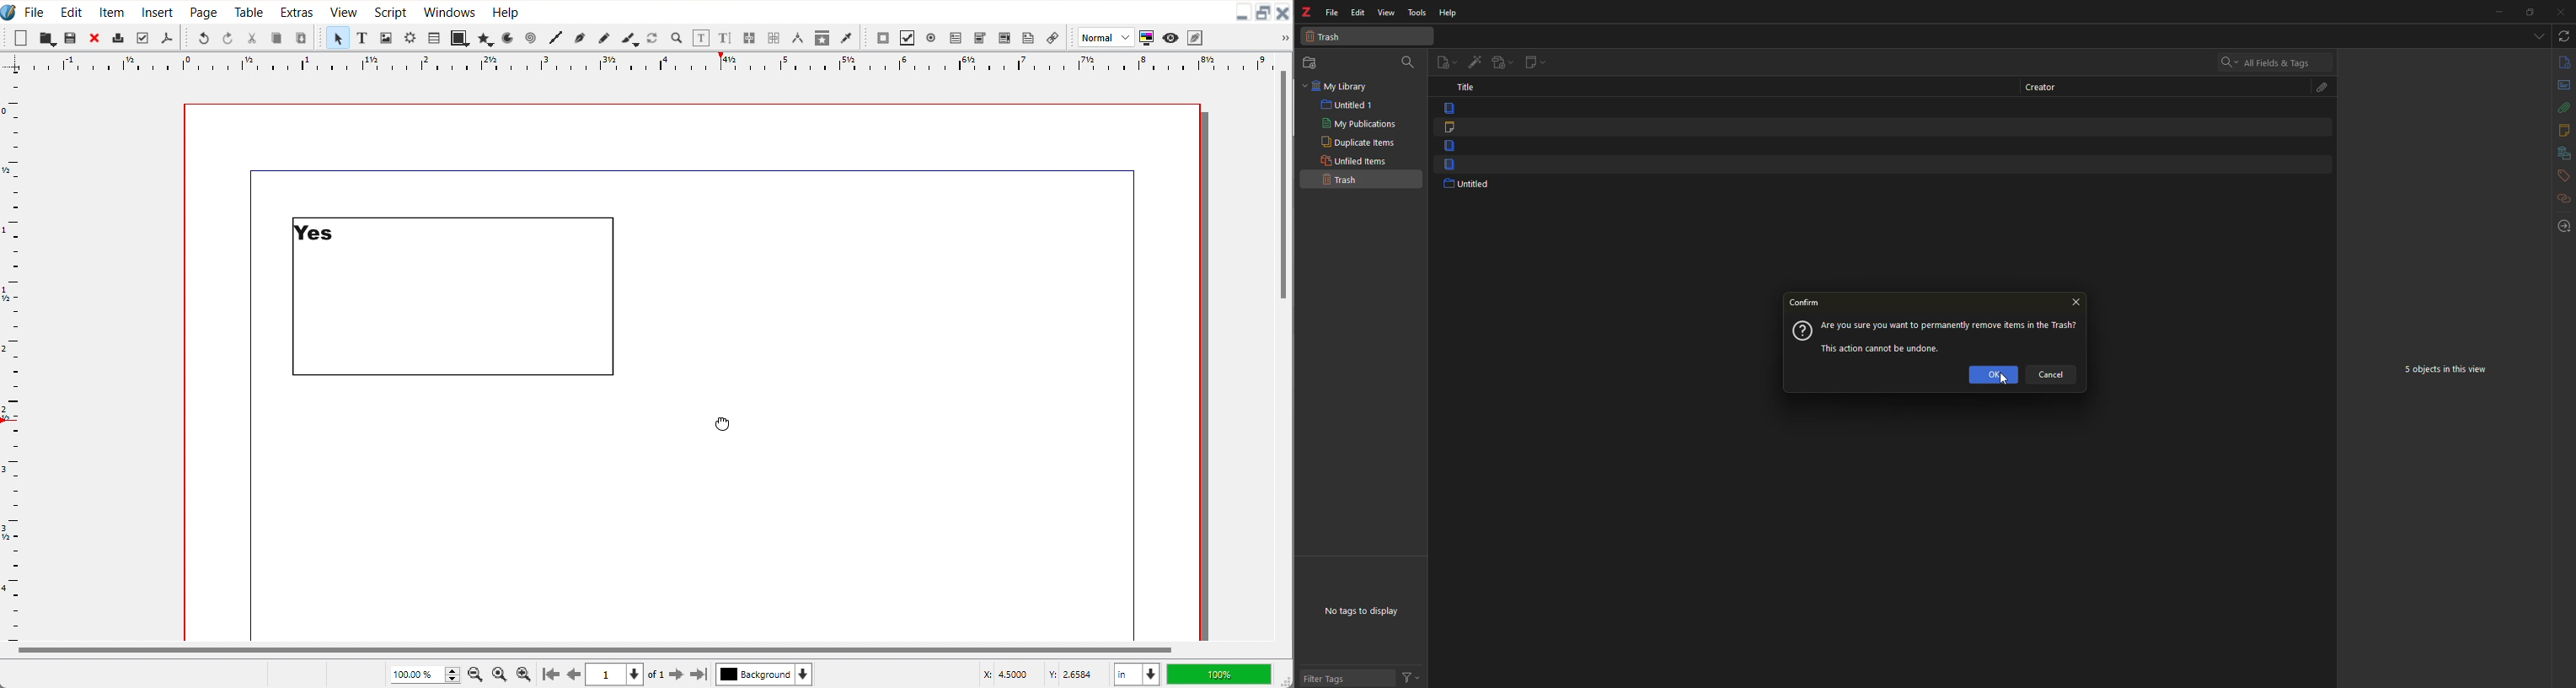  I want to click on Maximize, so click(1263, 13).